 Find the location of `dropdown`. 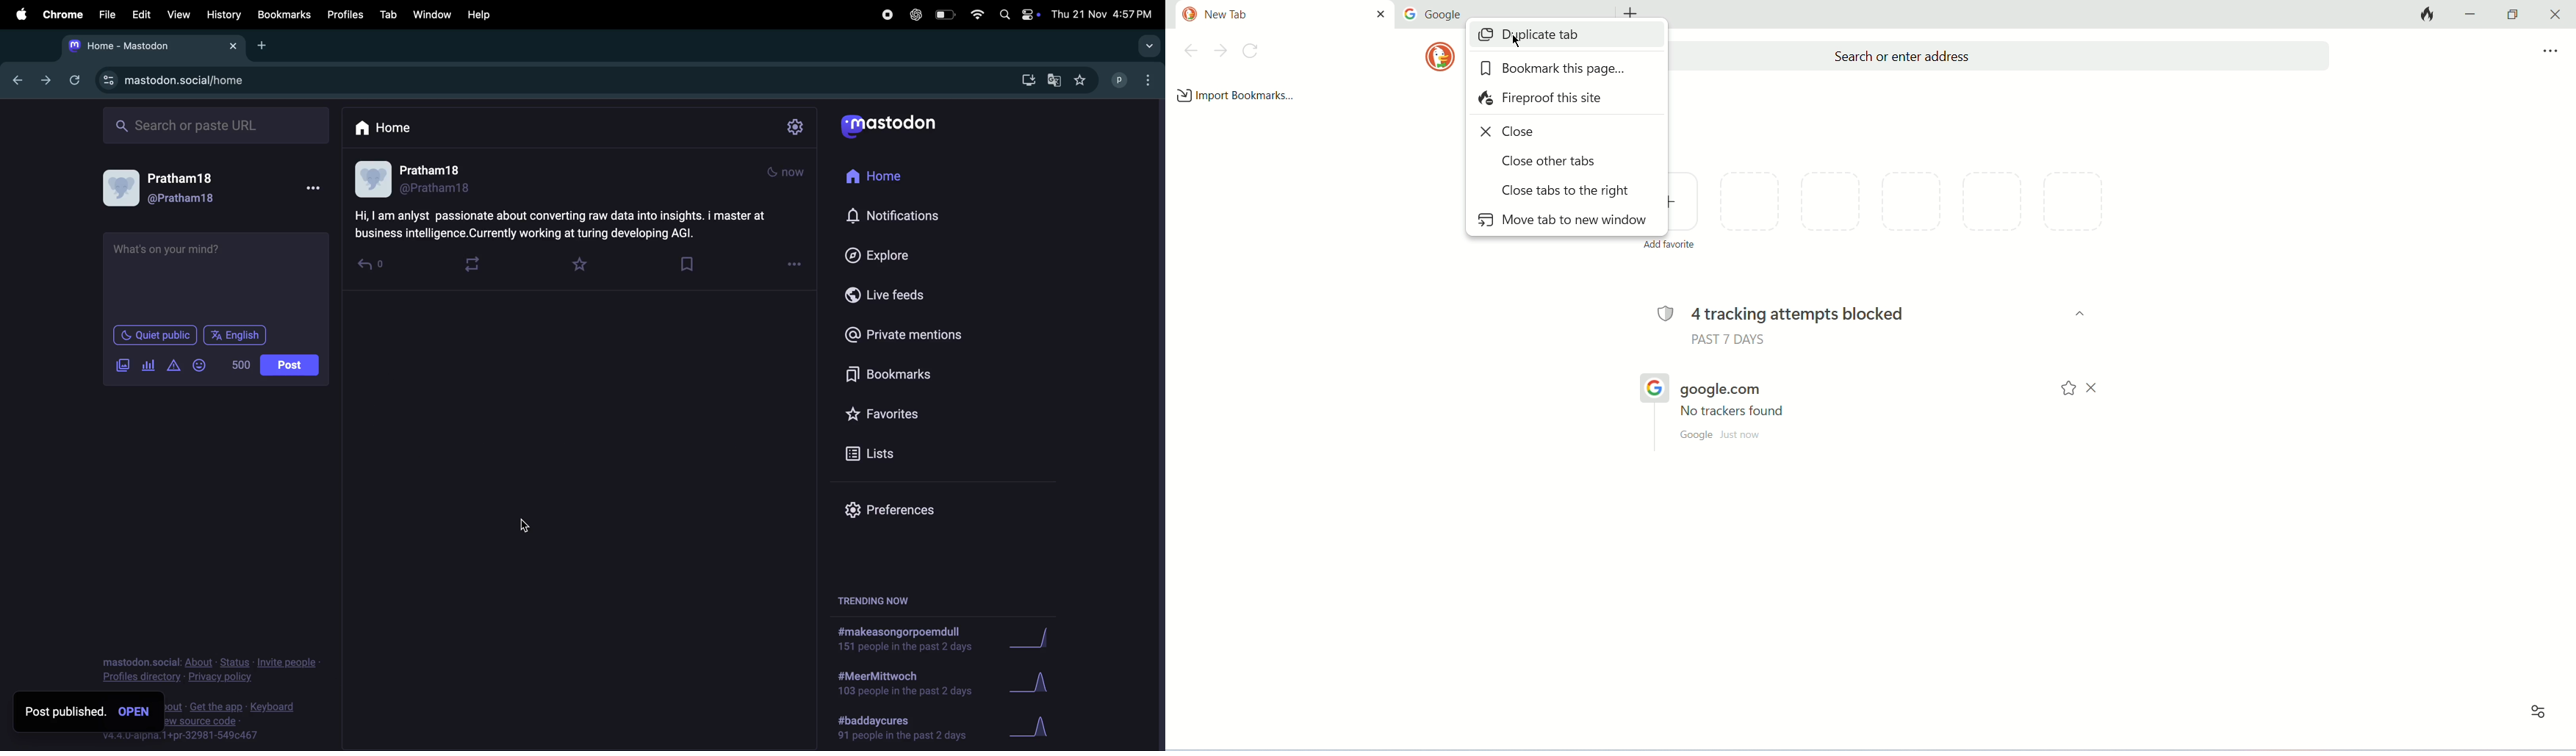

dropdown is located at coordinates (2074, 315).